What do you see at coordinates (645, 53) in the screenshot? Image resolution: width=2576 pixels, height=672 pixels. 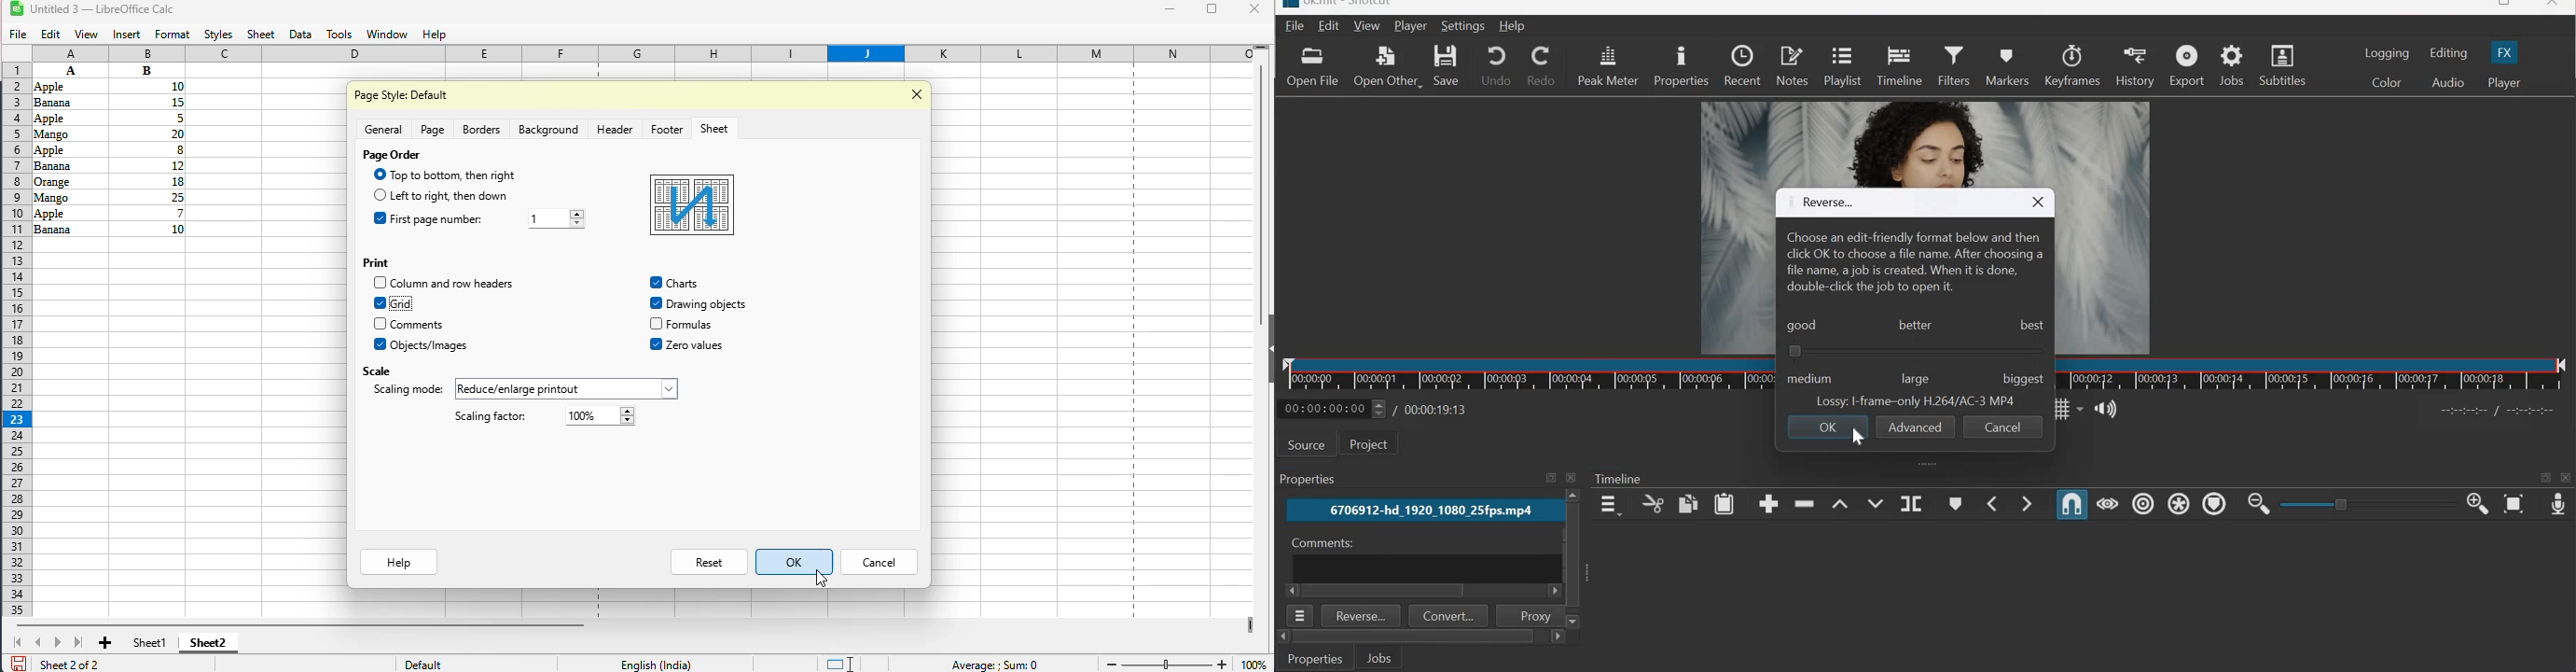 I see `columns` at bounding box center [645, 53].